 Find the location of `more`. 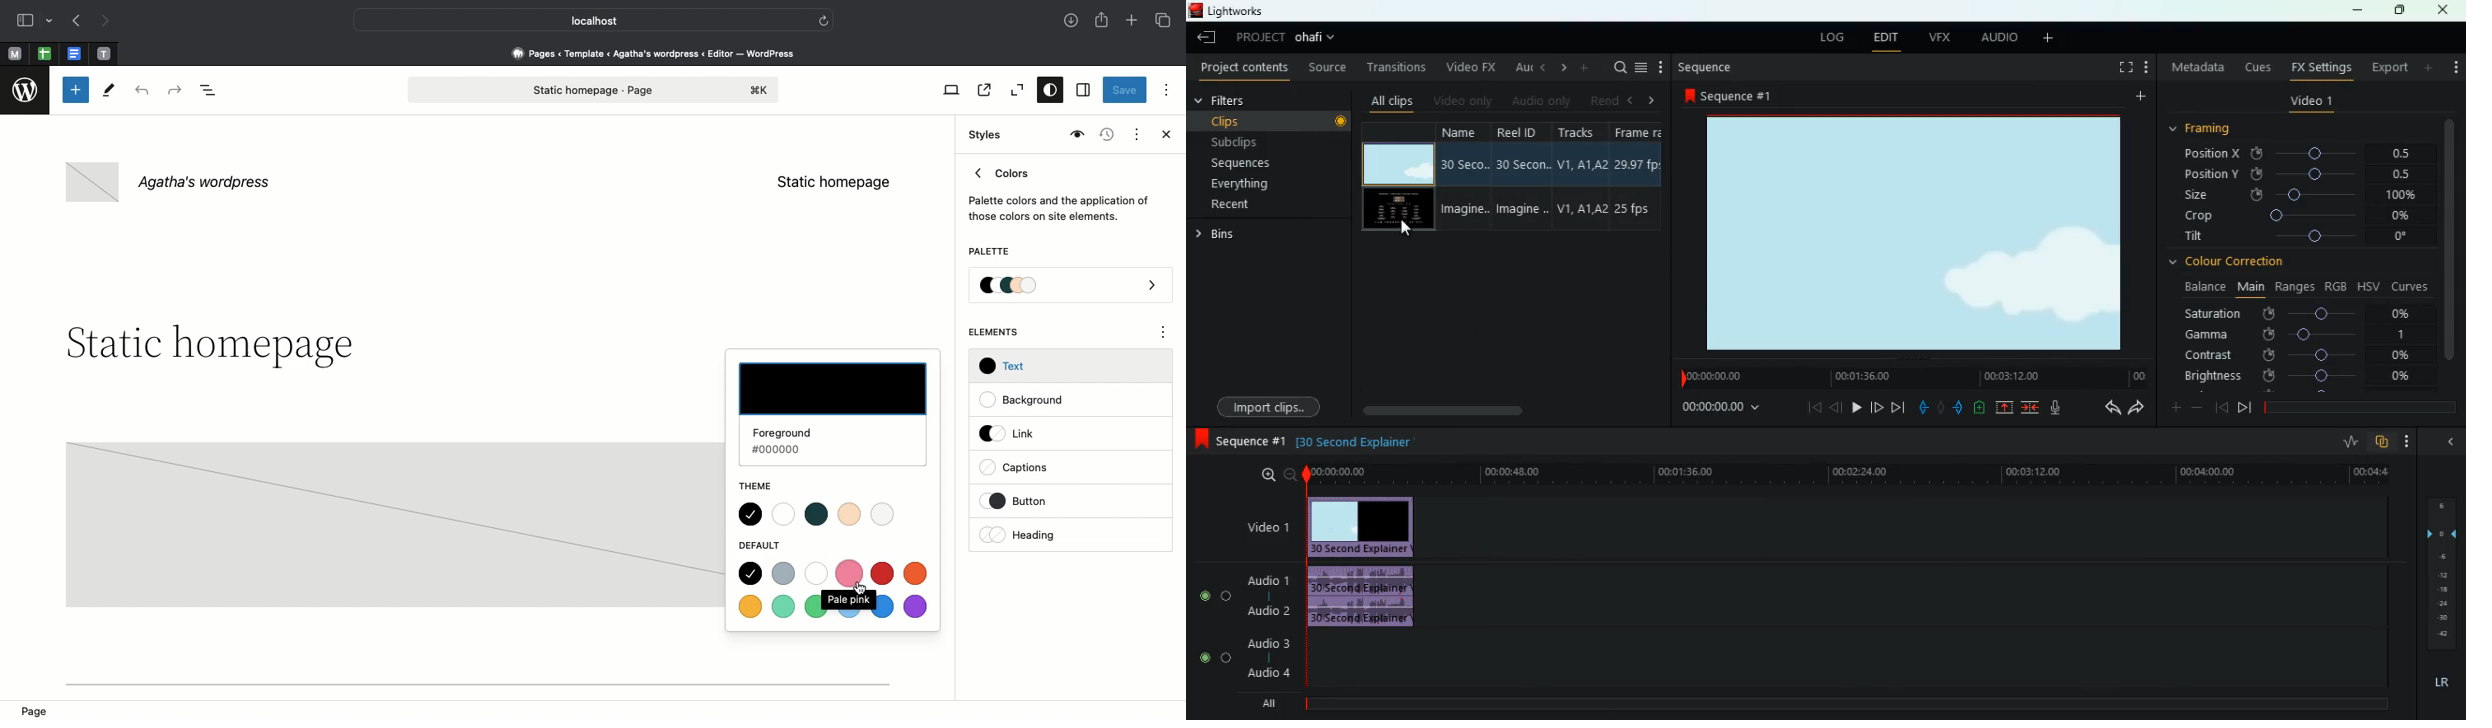

more is located at coordinates (2412, 441).